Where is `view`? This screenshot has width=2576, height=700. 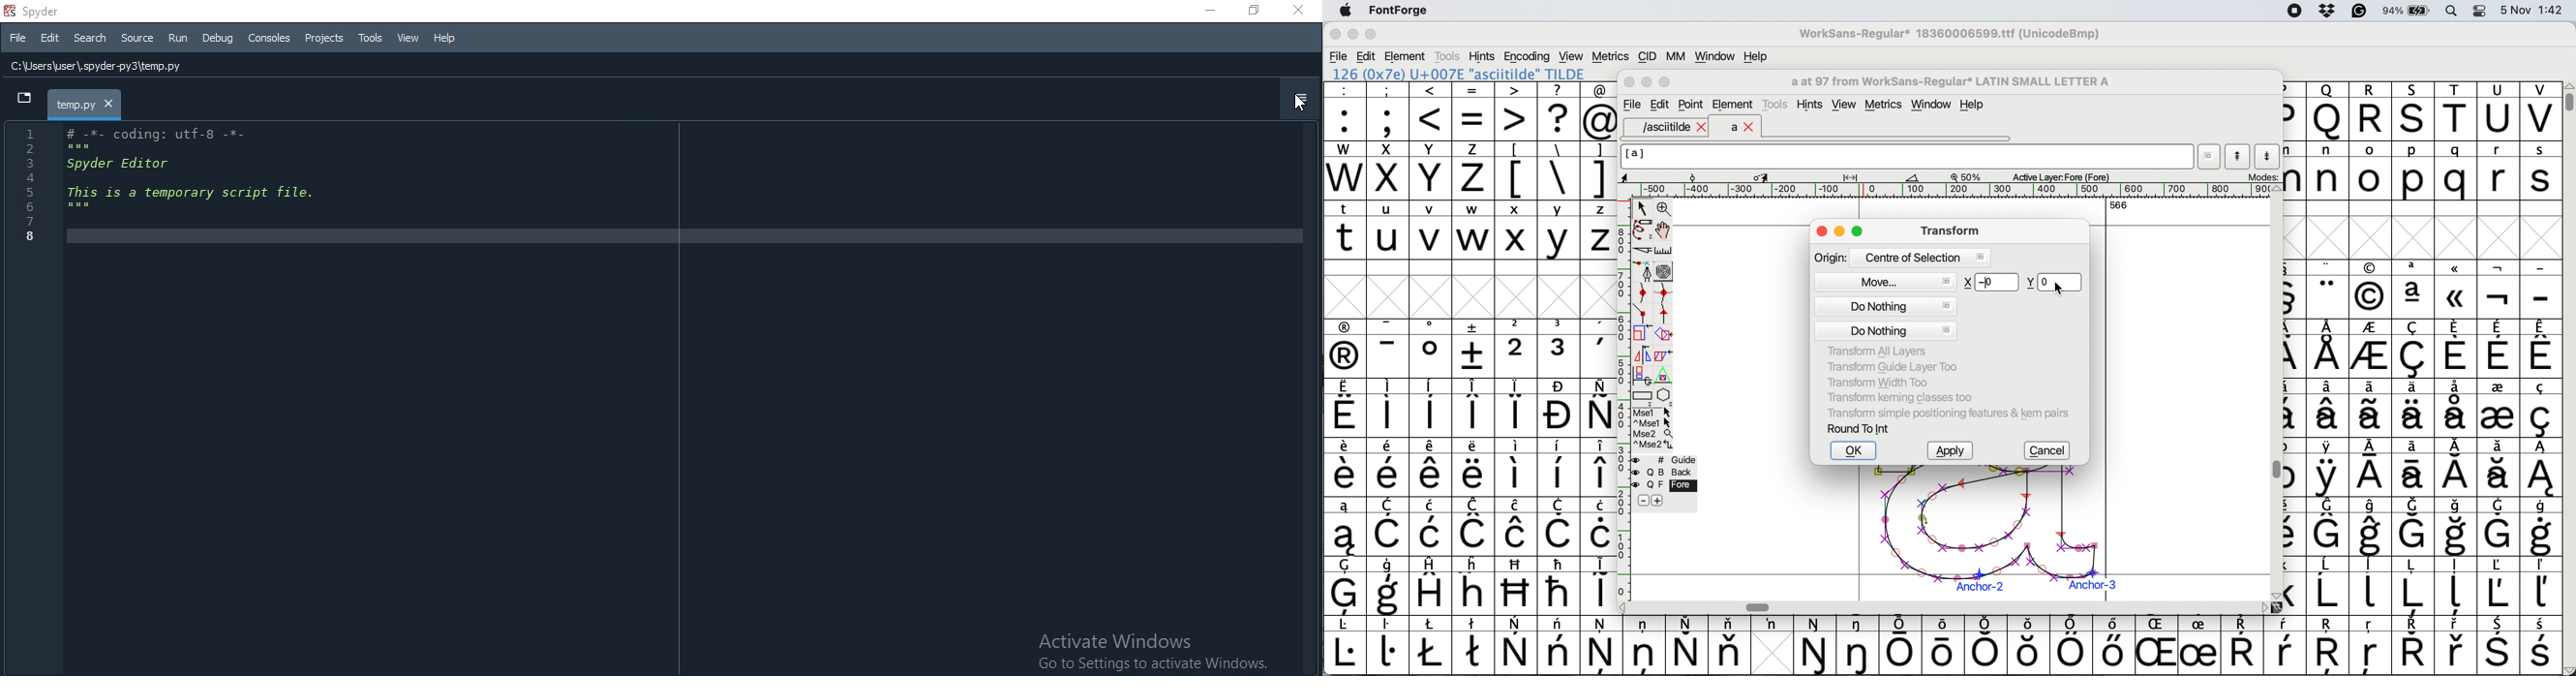
view is located at coordinates (1570, 55).